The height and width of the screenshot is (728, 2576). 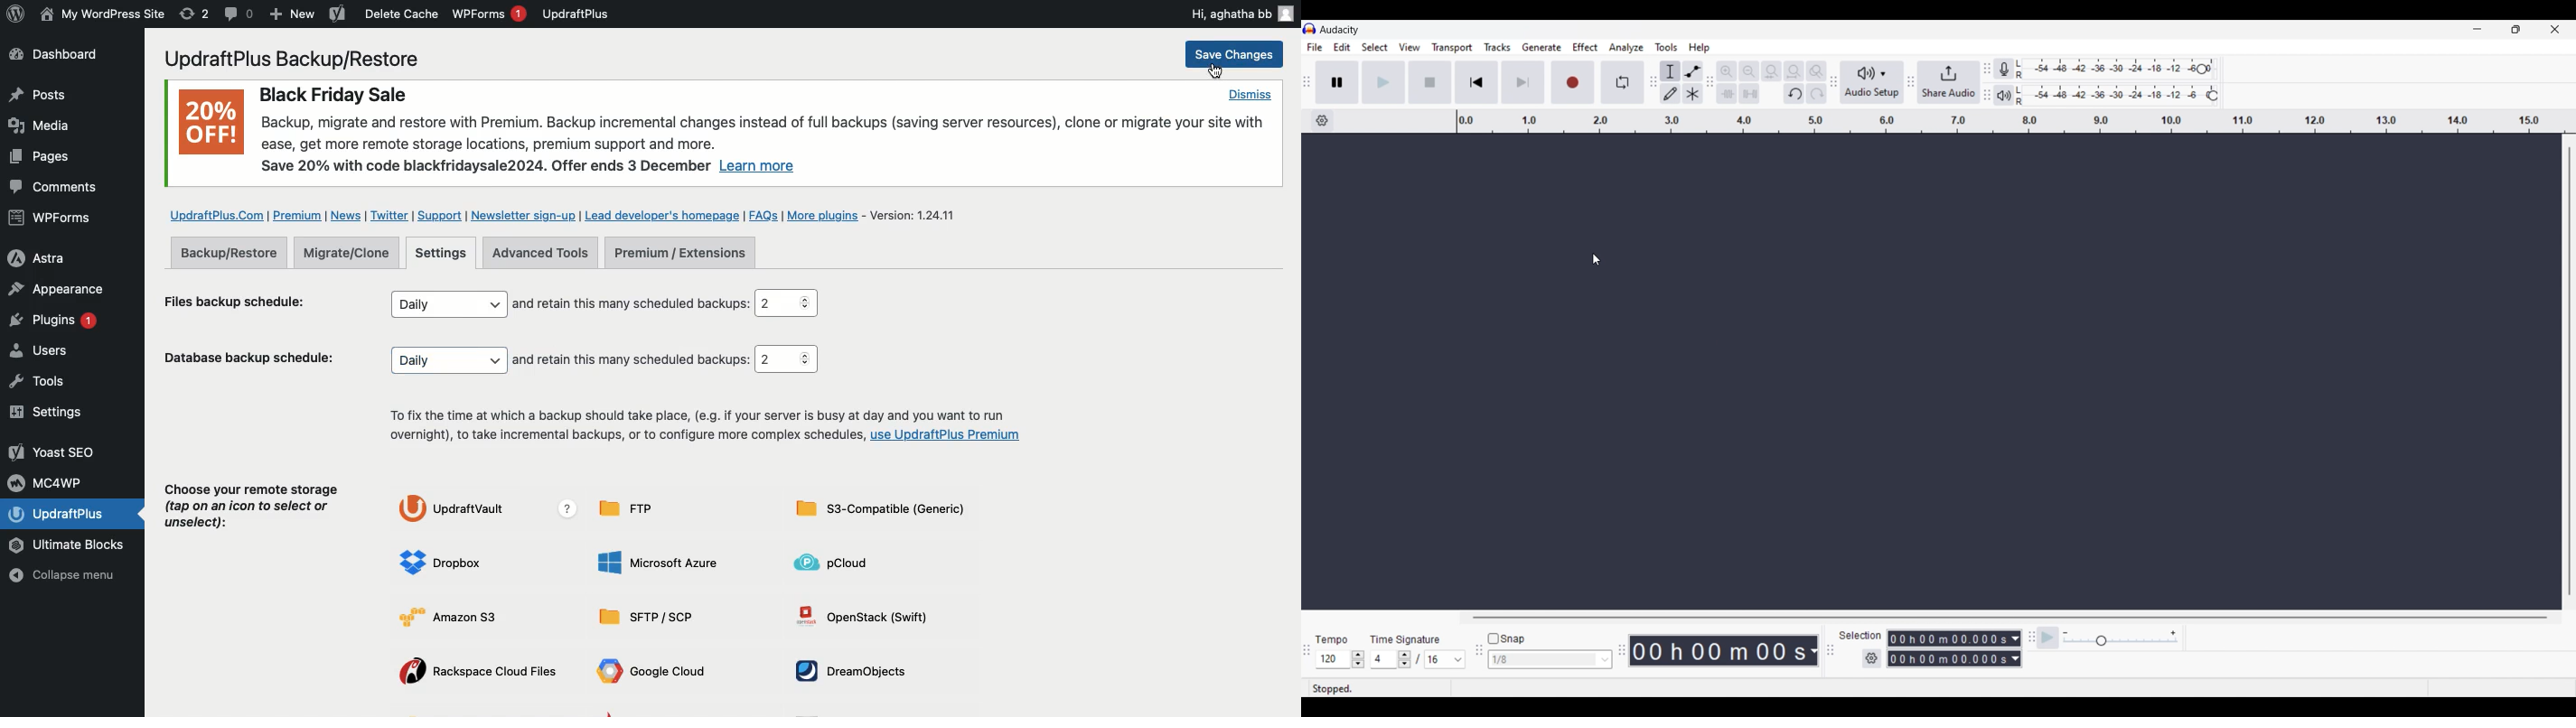 I want to click on Tempo, so click(x=1331, y=639).